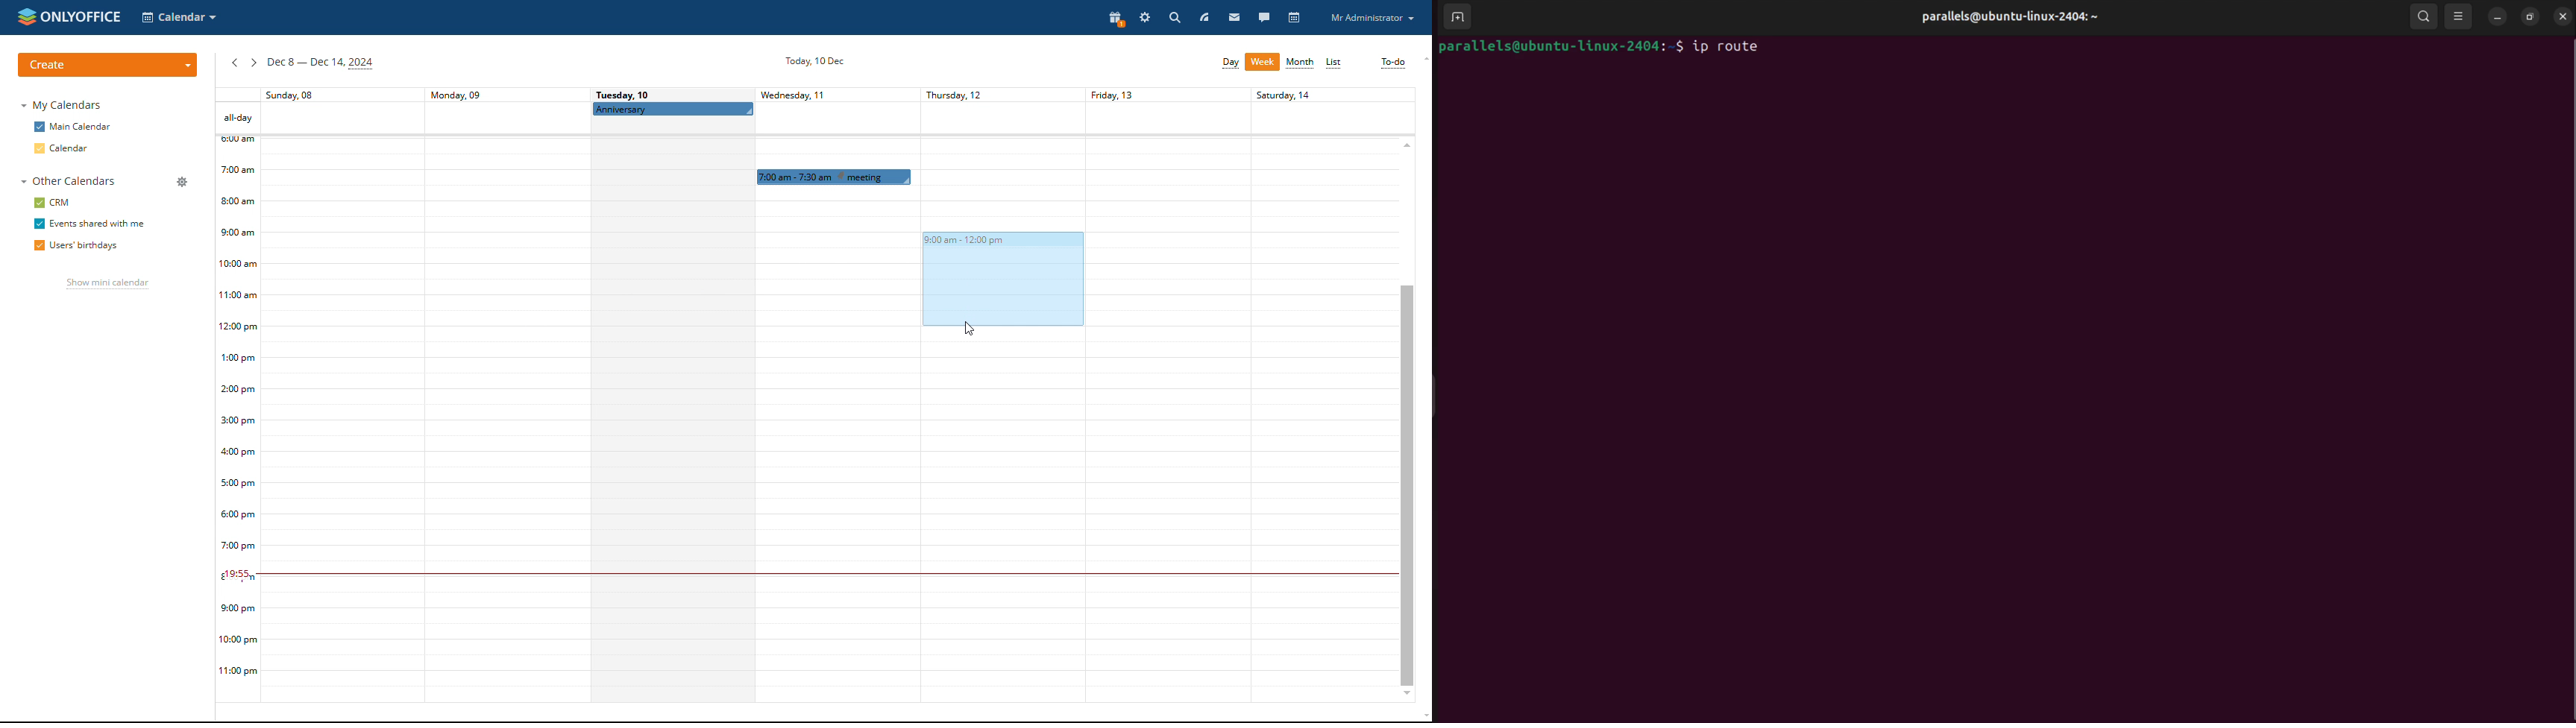 The height and width of the screenshot is (728, 2576). Describe the element at coordinates (2530, 16) in the screenshot. I see `resize` at that location.